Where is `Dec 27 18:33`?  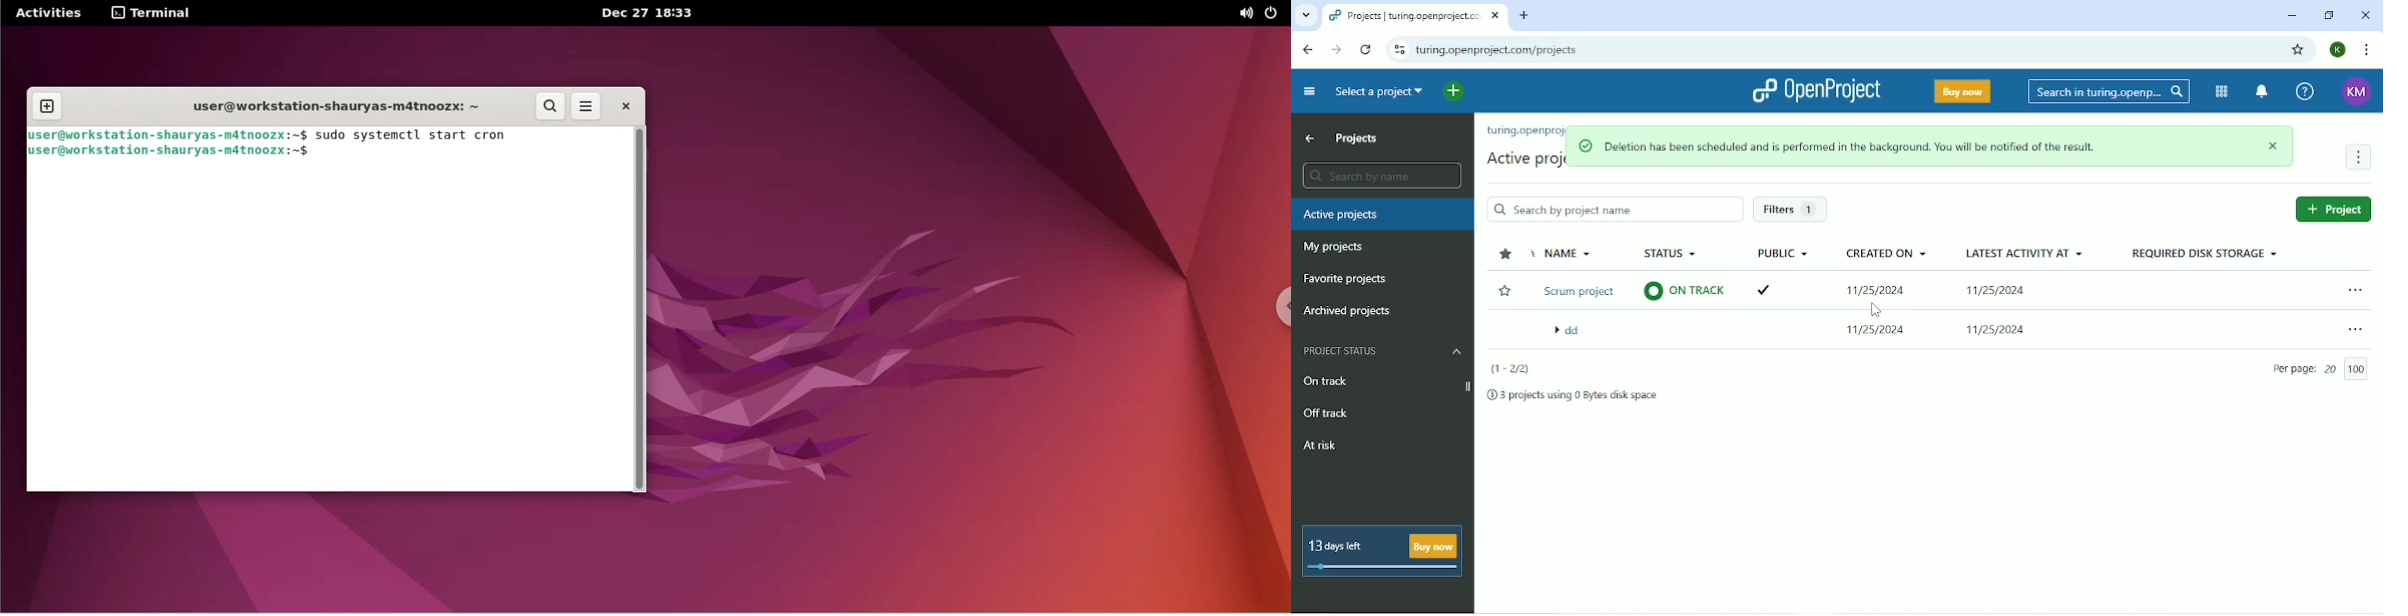
Dec 27 18:33 is located at coordinates (652, 13).